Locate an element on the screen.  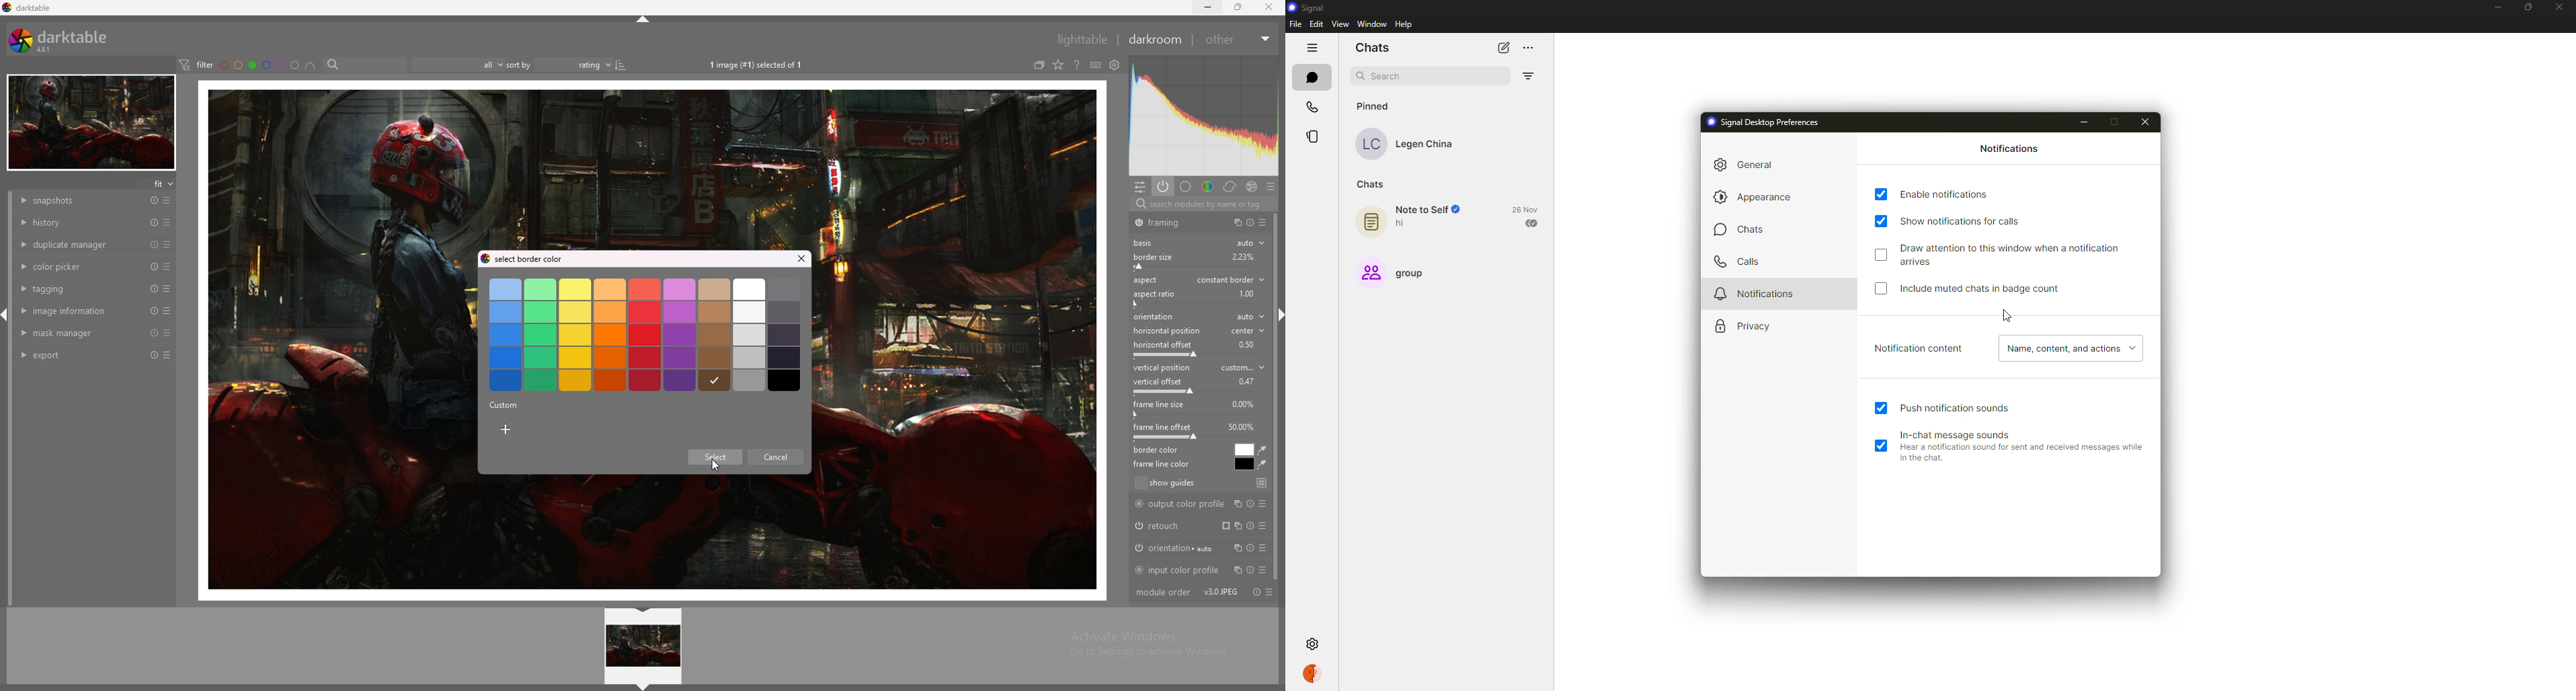
rating is located at coordinates (582, 65).